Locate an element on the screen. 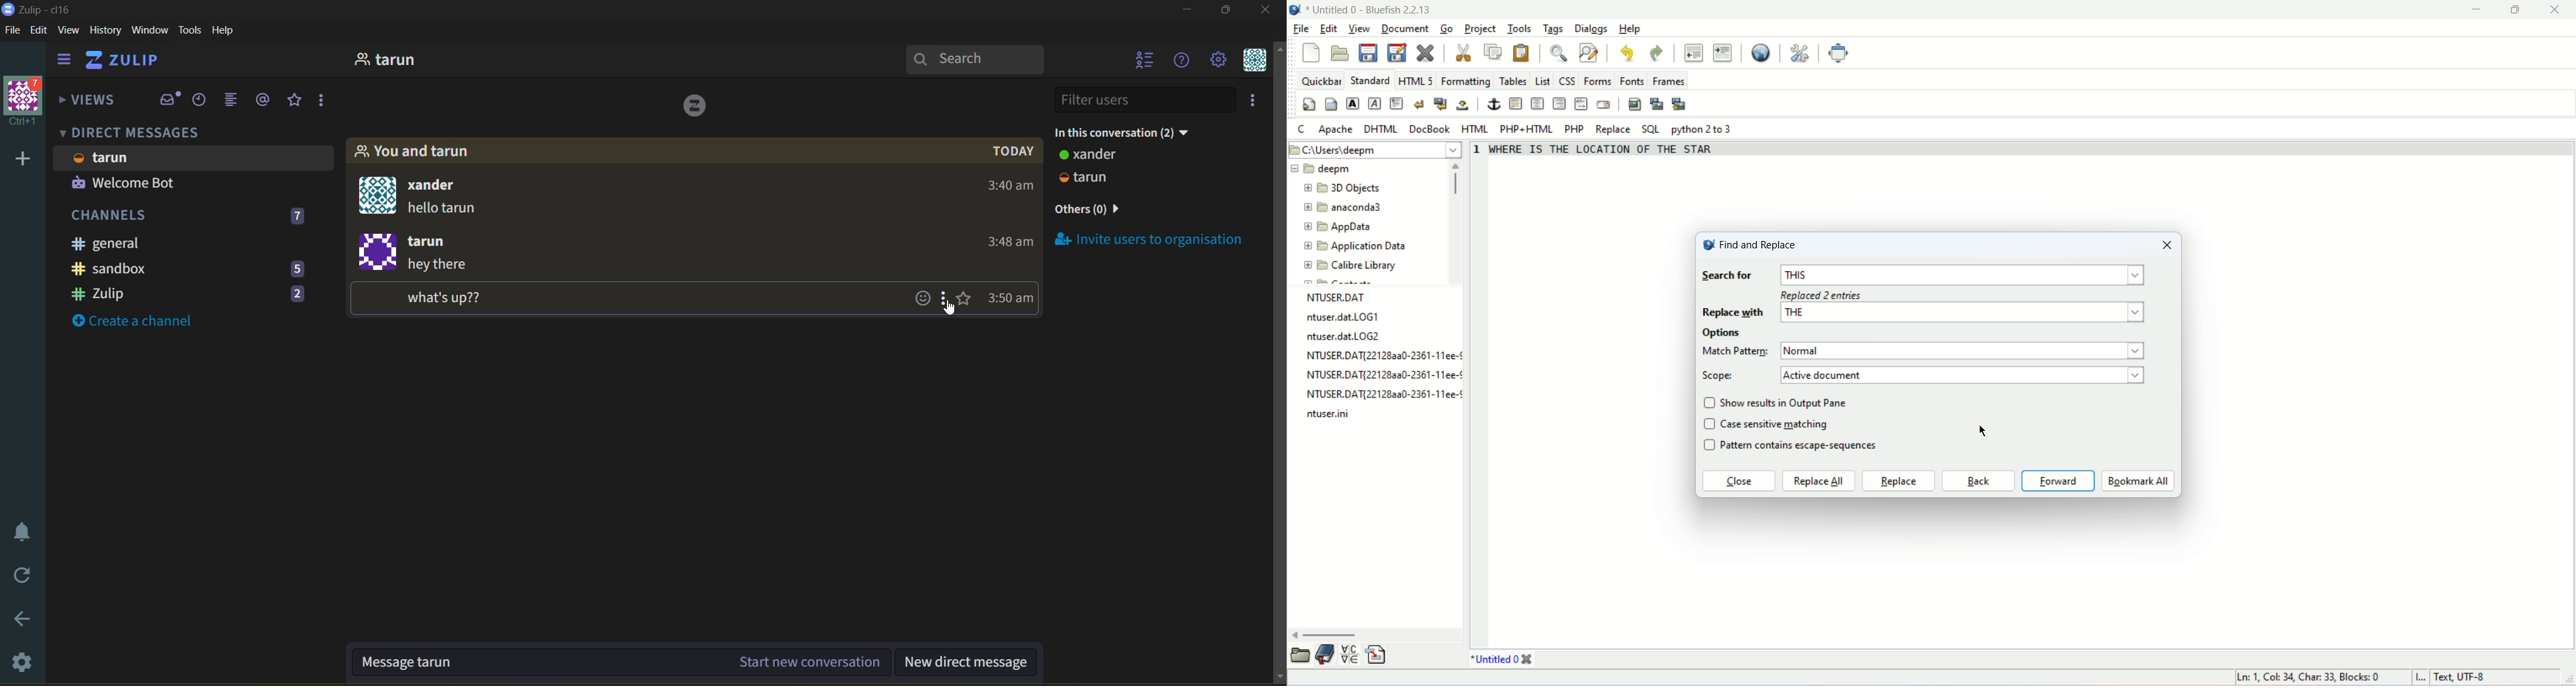 The height and width of the screenshot is (700, 2576). file name is located at coordinates (1383, 396).